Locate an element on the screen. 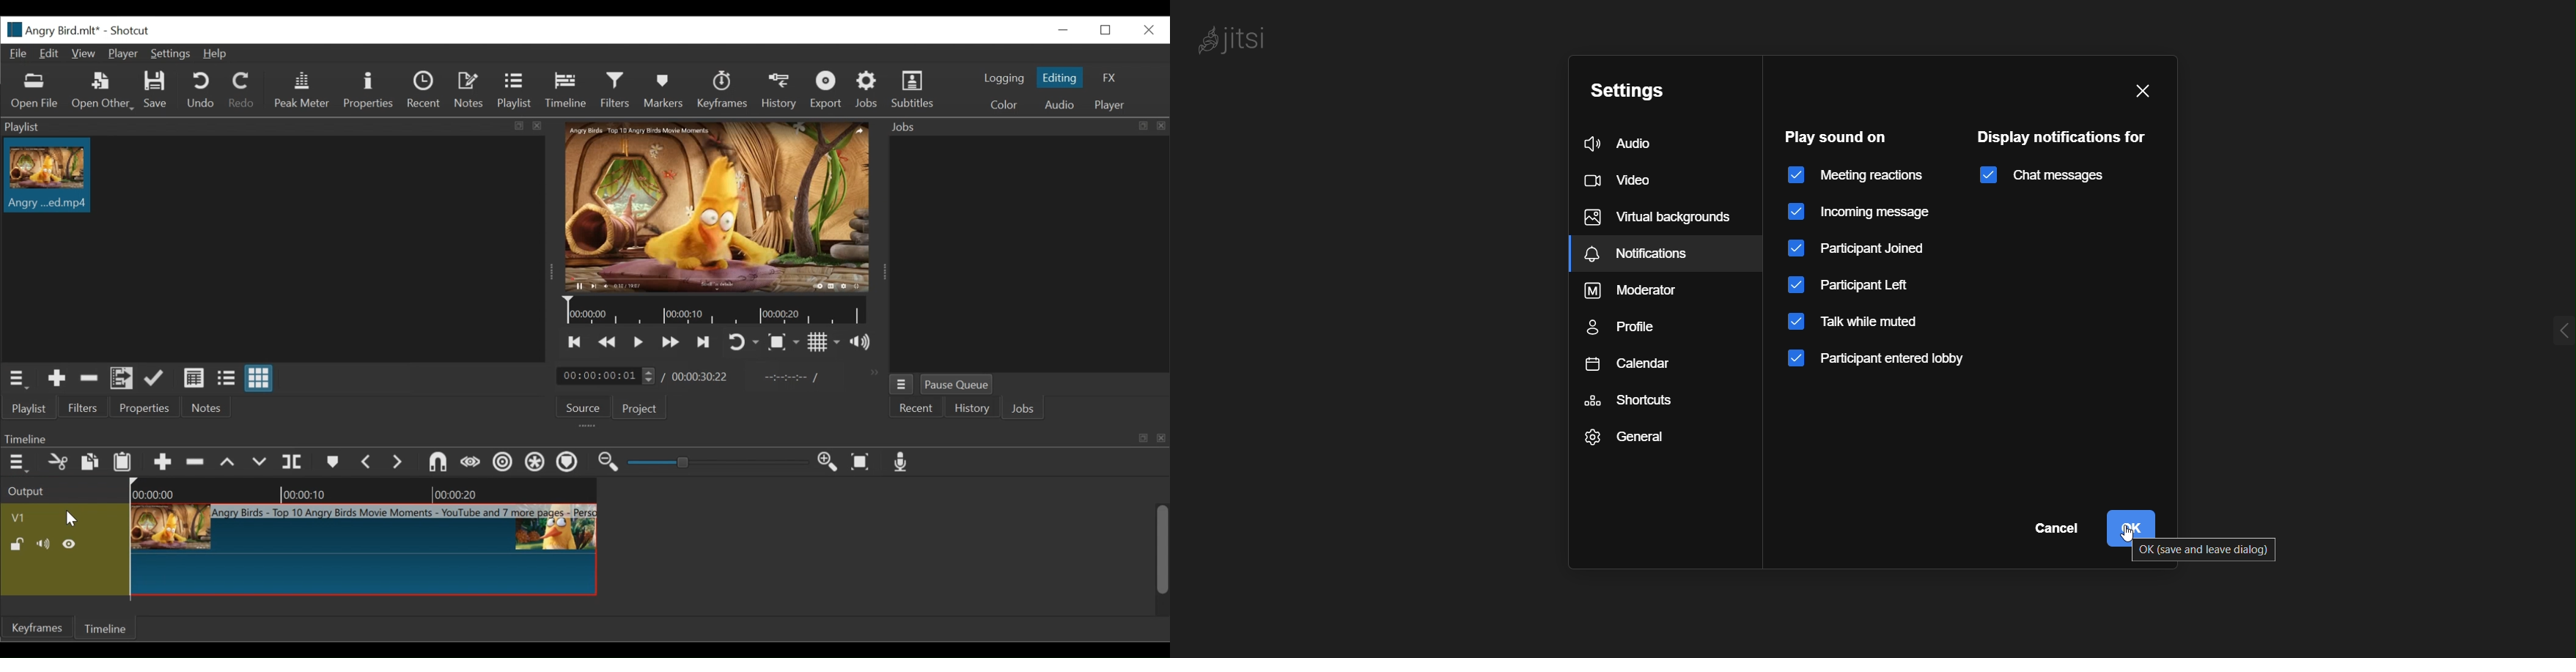 This screenshot has height=672, width=2576. Record audio is located at coordinates (902, 463).